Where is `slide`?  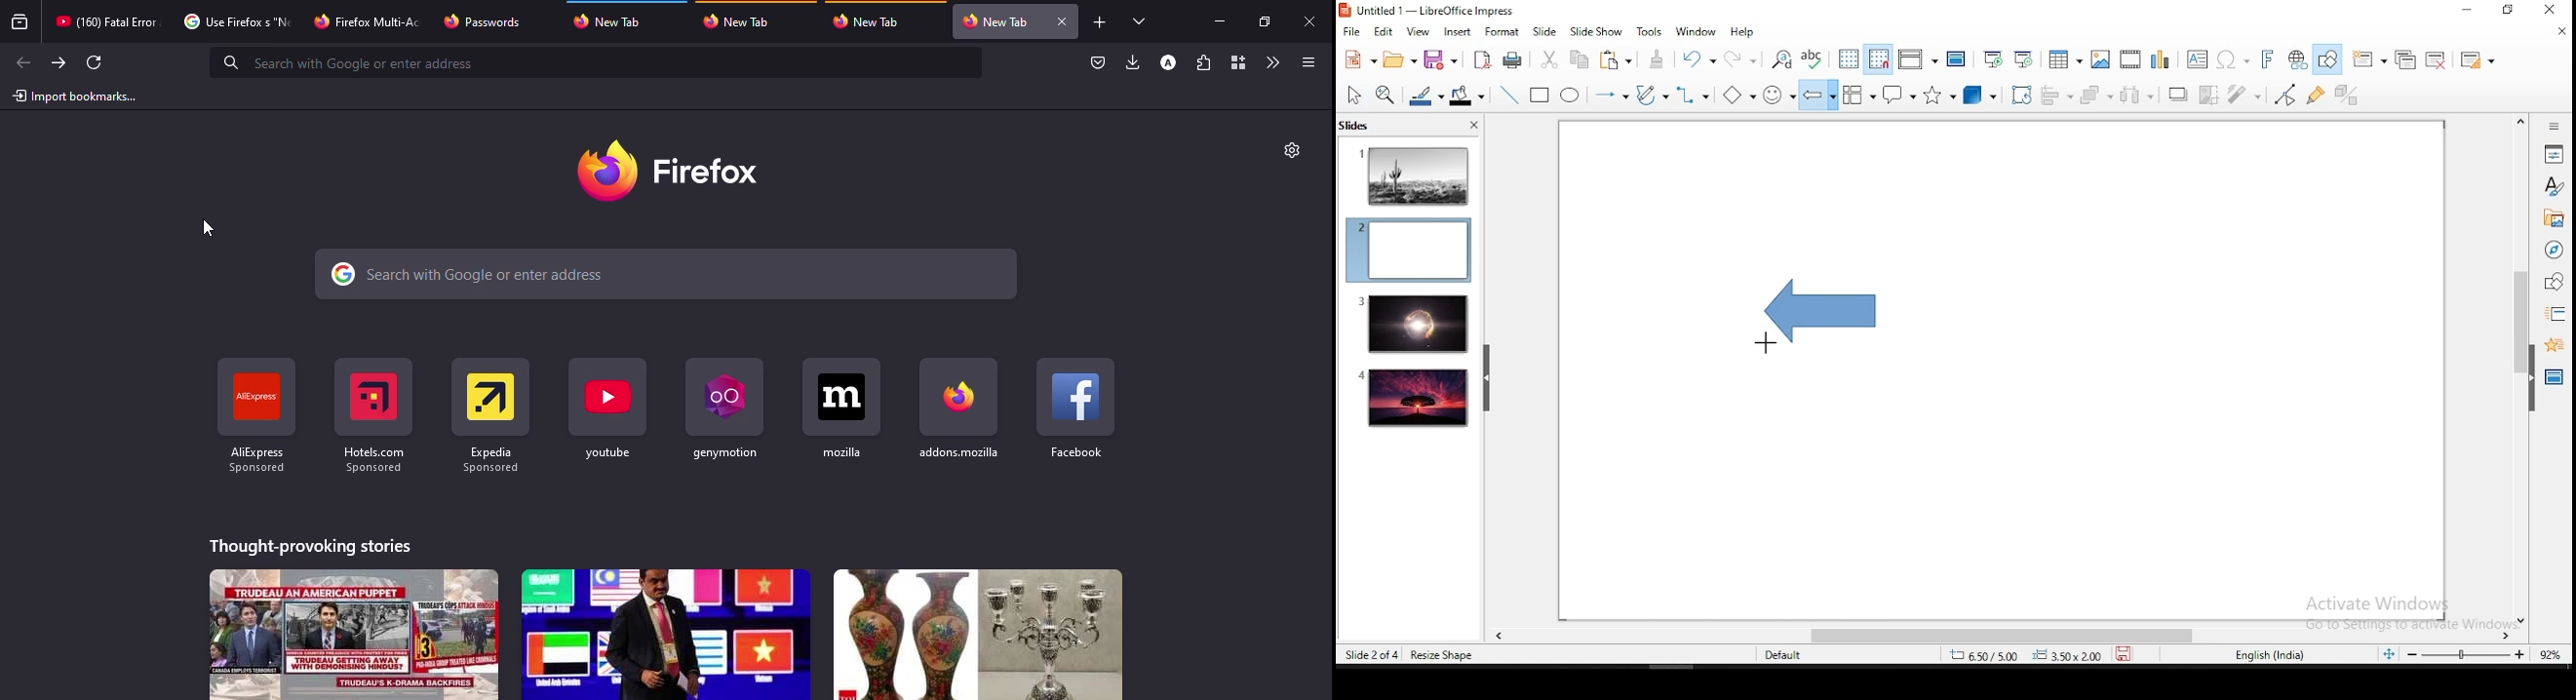
slide is located at coordinates (1412, 324).